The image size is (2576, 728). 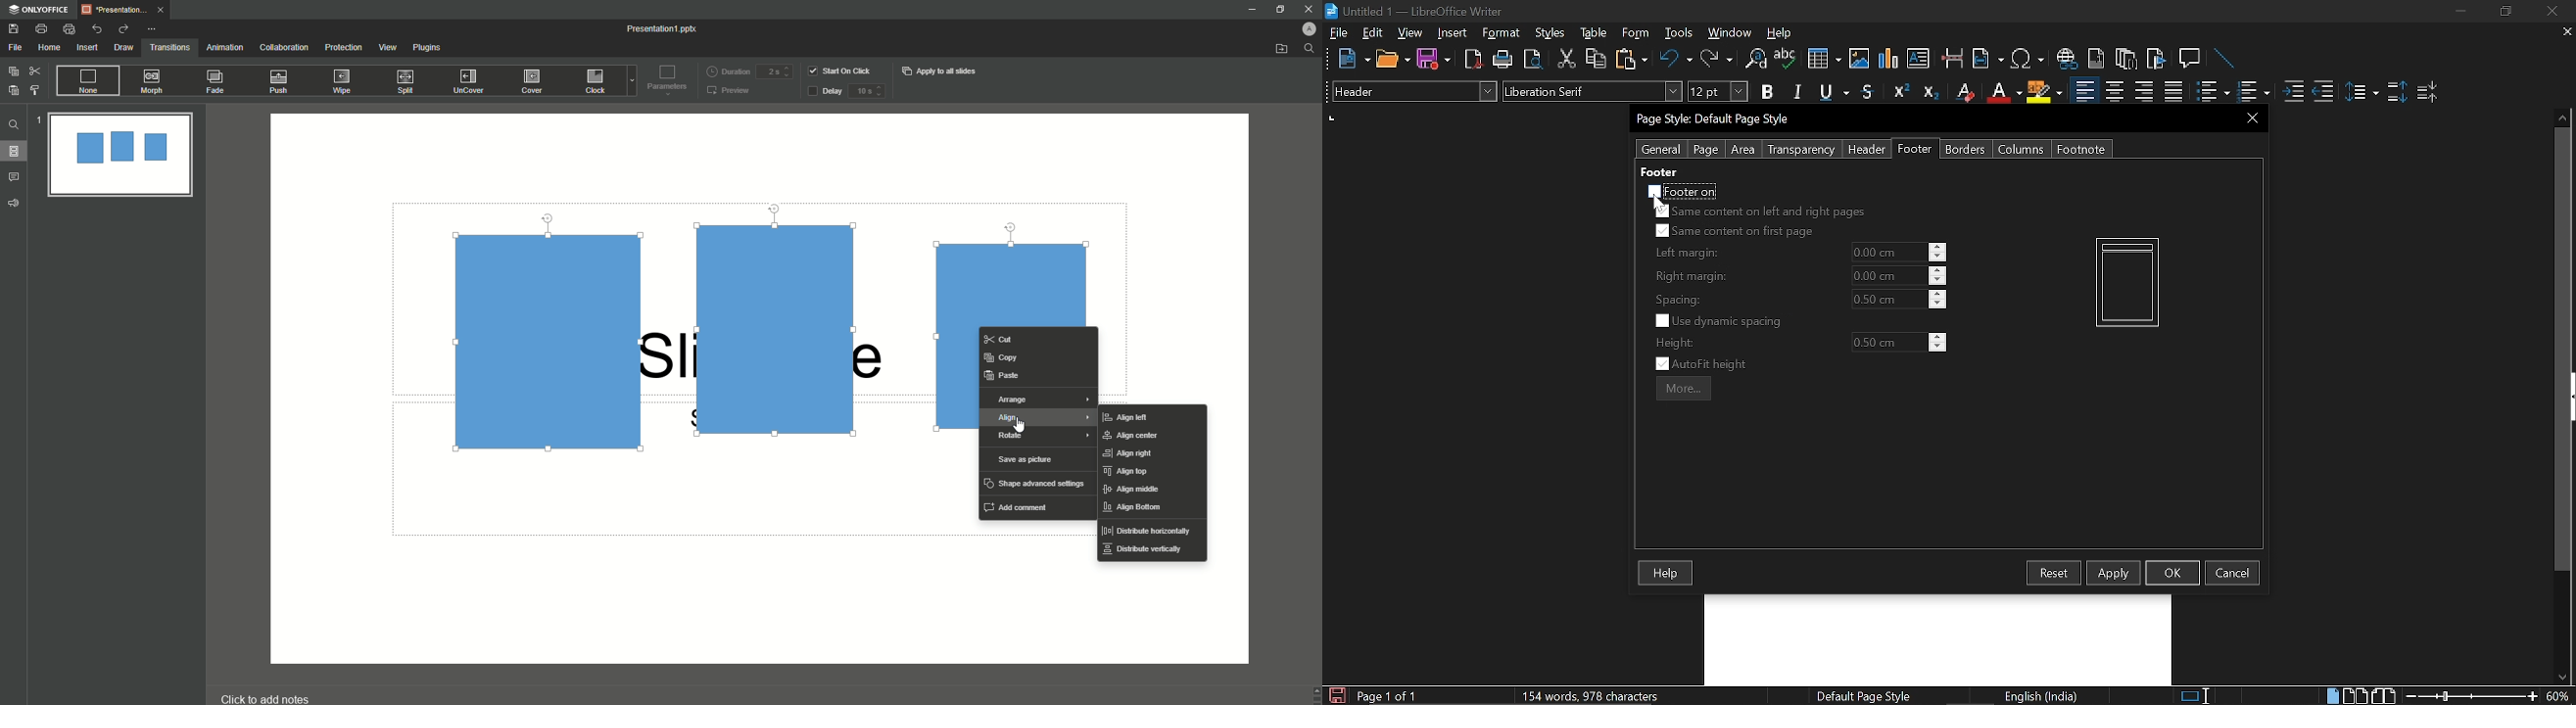 What do you see at coordinates (1938, 348) in the screenshot?
I see `Decrease height` at bounding box center [1938, 348].